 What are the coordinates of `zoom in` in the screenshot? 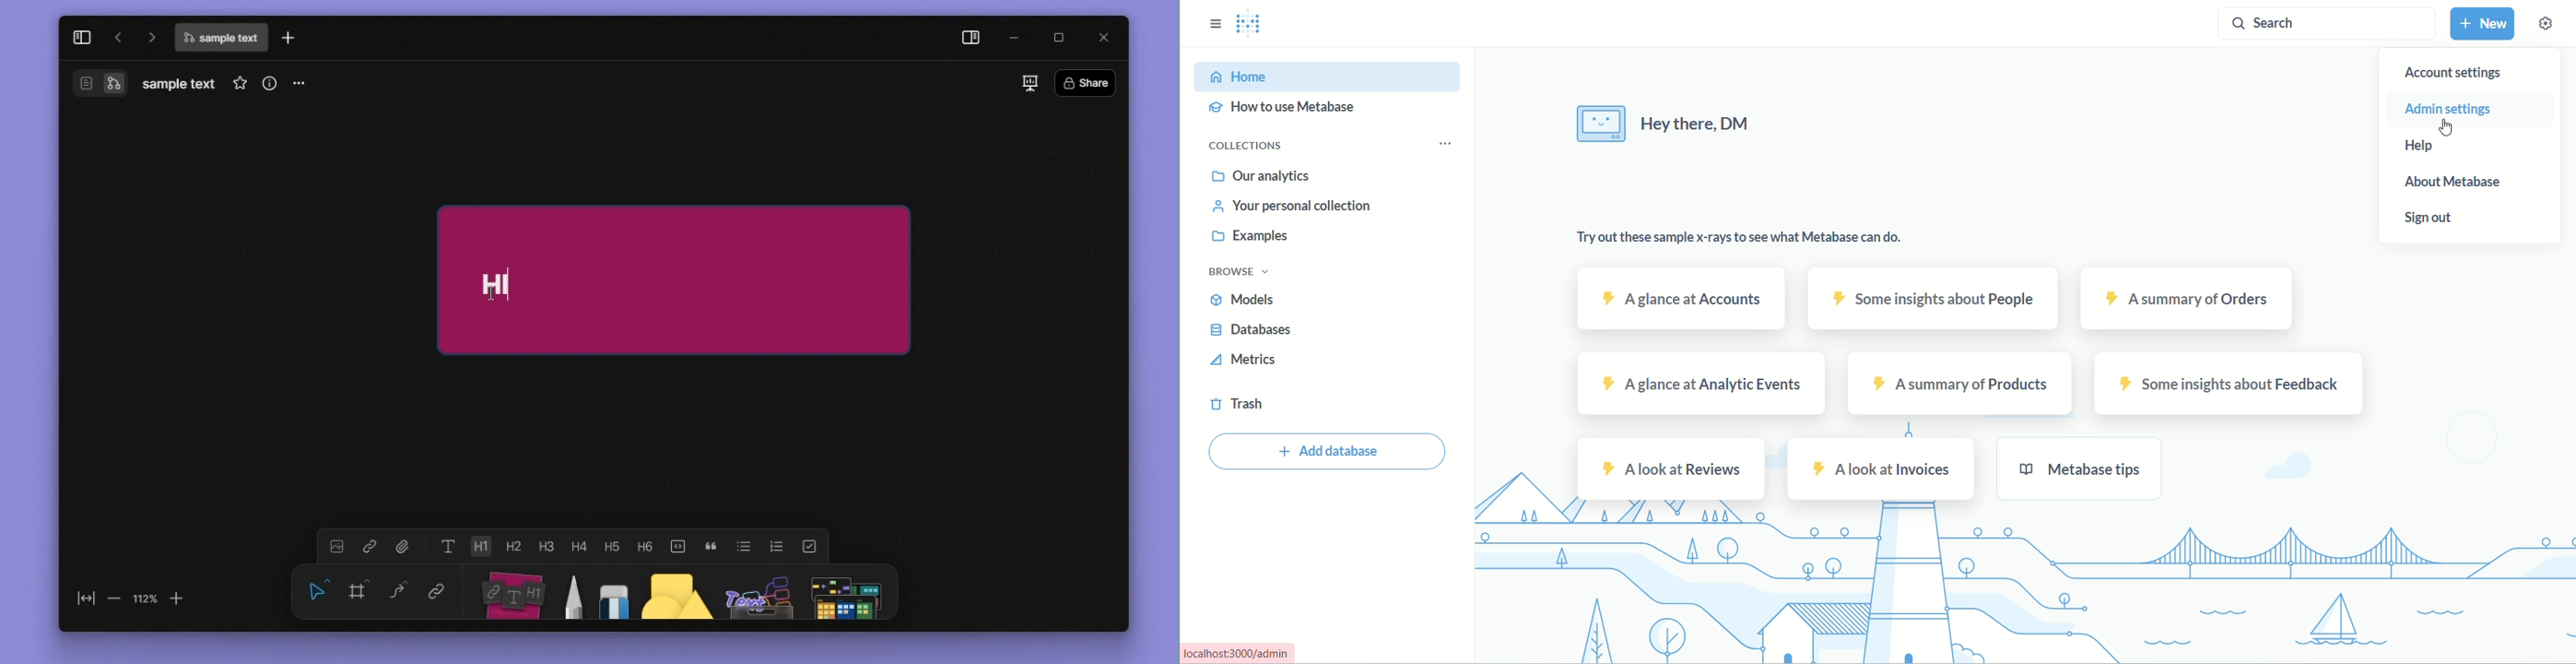 It's located at (176, 599).